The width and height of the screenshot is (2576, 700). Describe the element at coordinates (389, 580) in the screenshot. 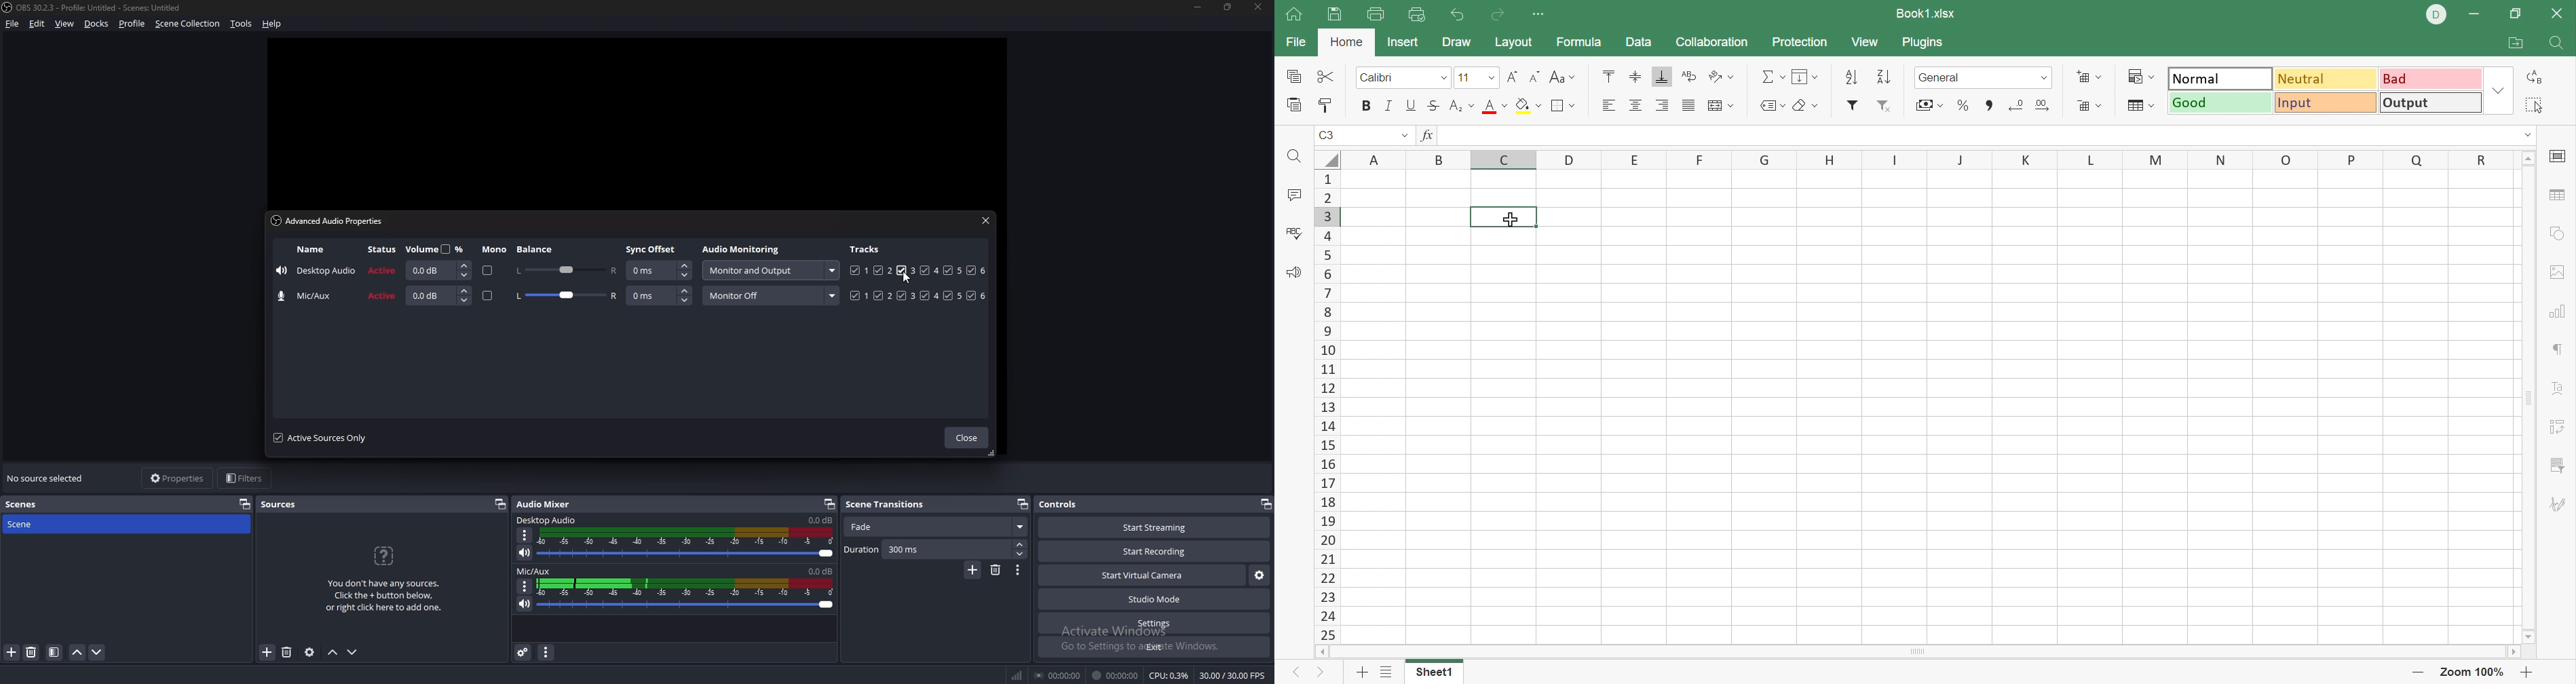

I see `You don't have any sources.
Click the + button below,
or right click here to add one.` at that location.